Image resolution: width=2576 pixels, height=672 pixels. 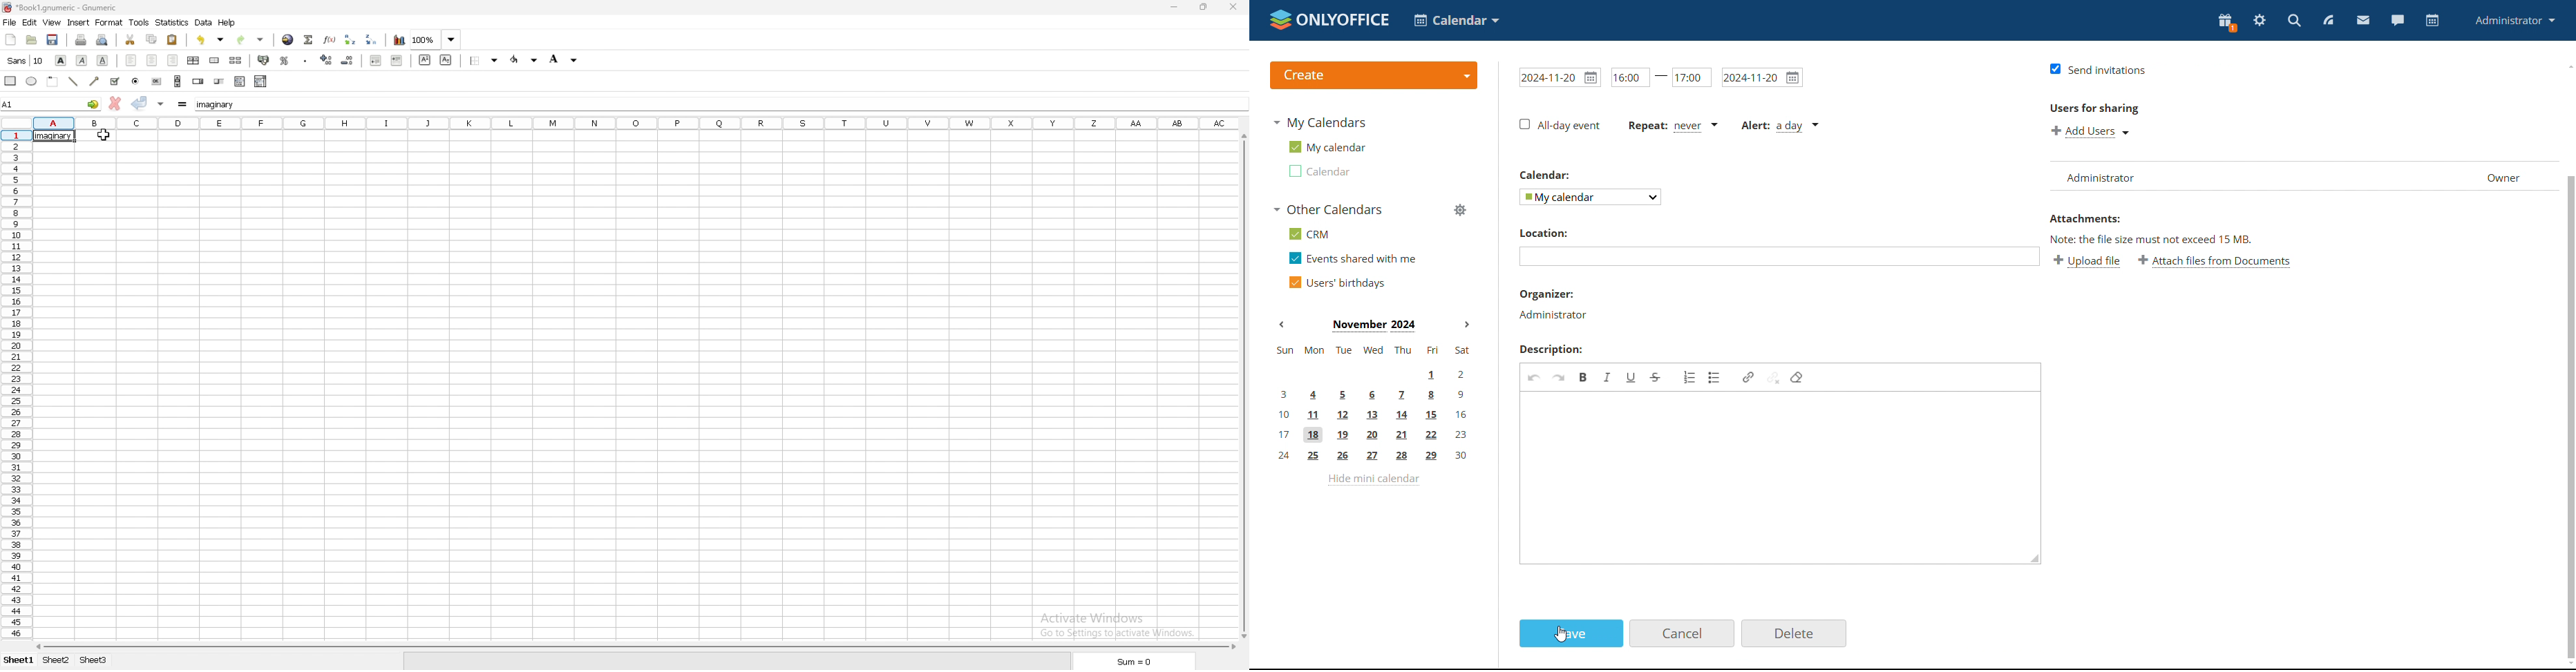 What do you see at coordinates (156, 81) in the screenshot?
I see `button` at bounding box center [156, 81].